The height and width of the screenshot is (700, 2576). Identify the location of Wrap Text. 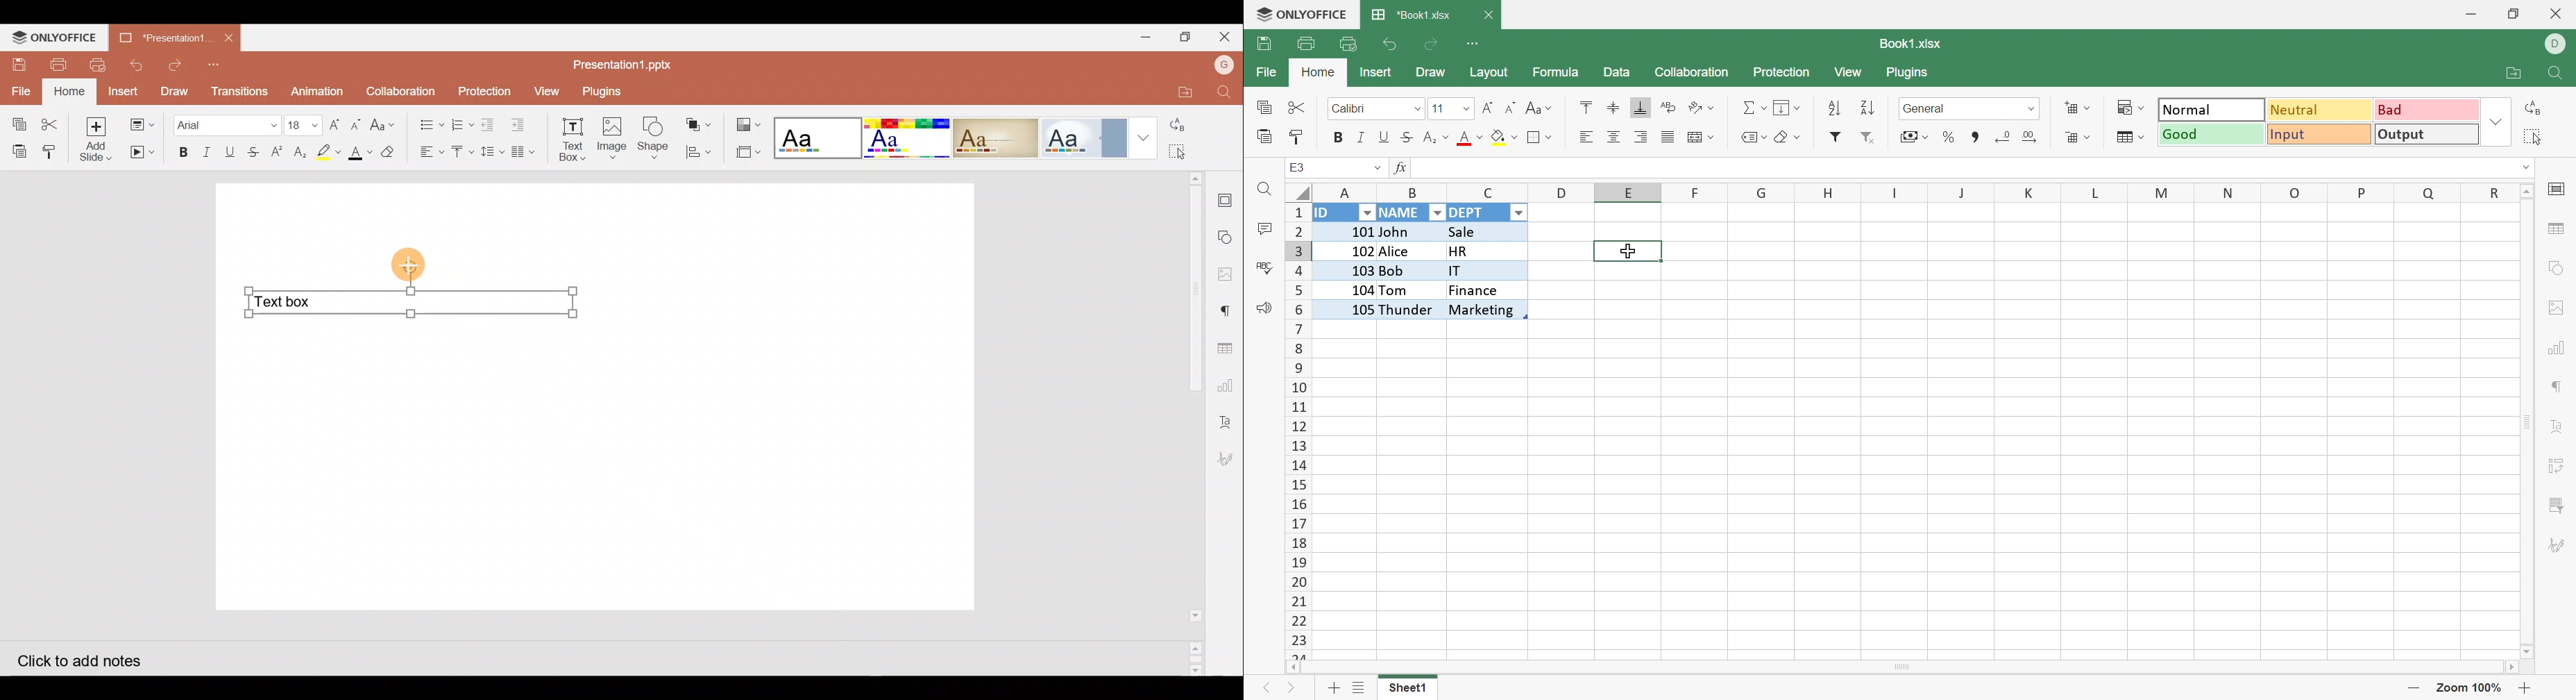
(1670, 107).